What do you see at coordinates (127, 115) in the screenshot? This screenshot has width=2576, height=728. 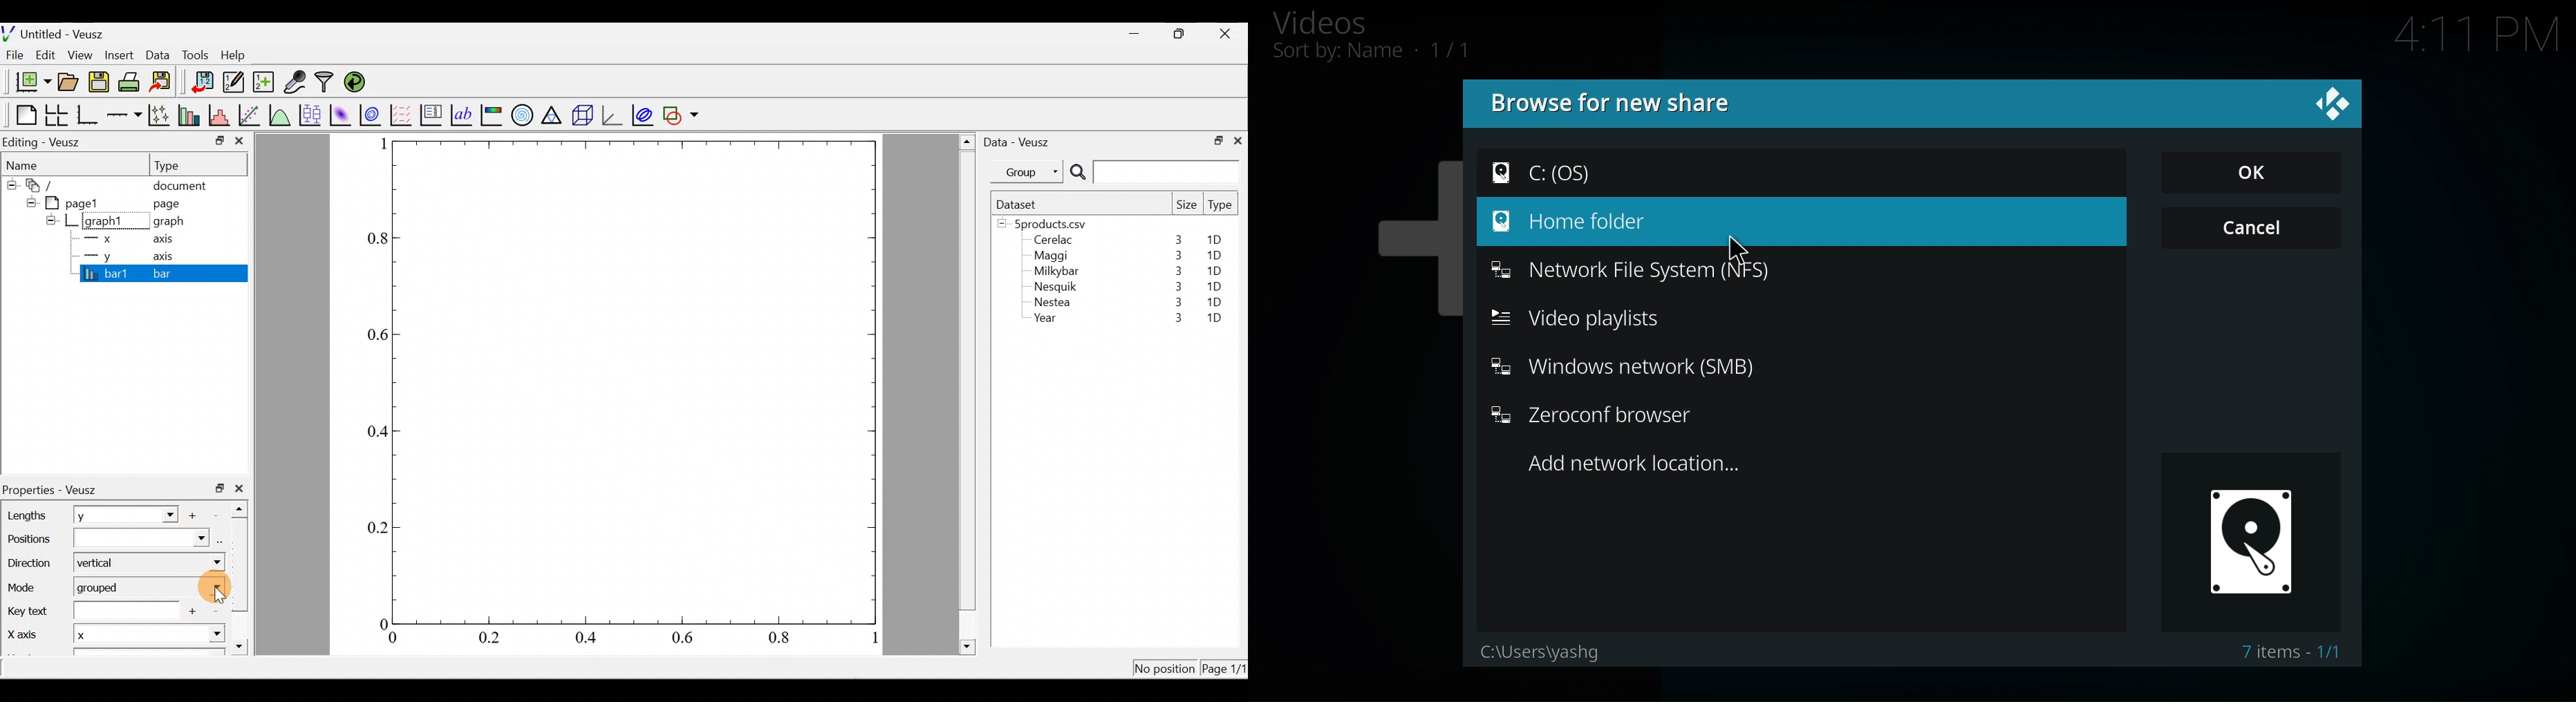 I see `Add an axis to the plot` at bounding box center [127, 115].